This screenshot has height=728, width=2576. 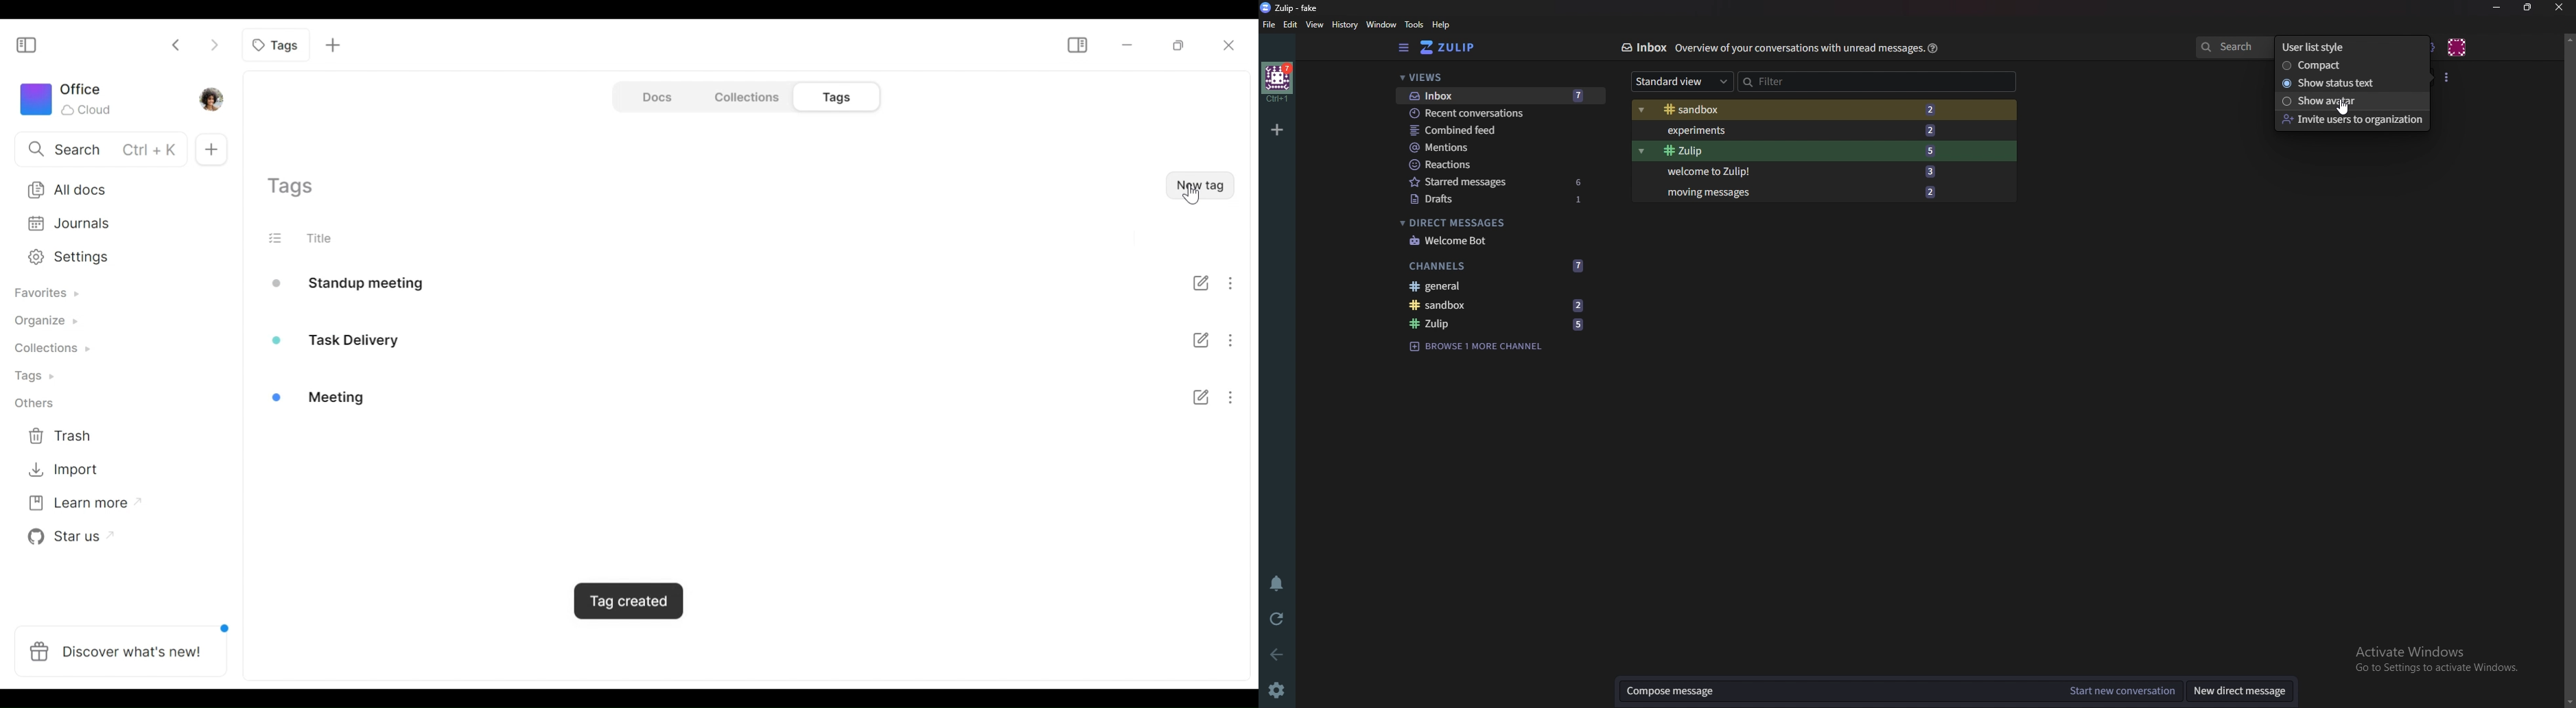 What do you see at coordinates (117, 190) in the screenshot?
I see `All documents` at bounding box center [117, 190].